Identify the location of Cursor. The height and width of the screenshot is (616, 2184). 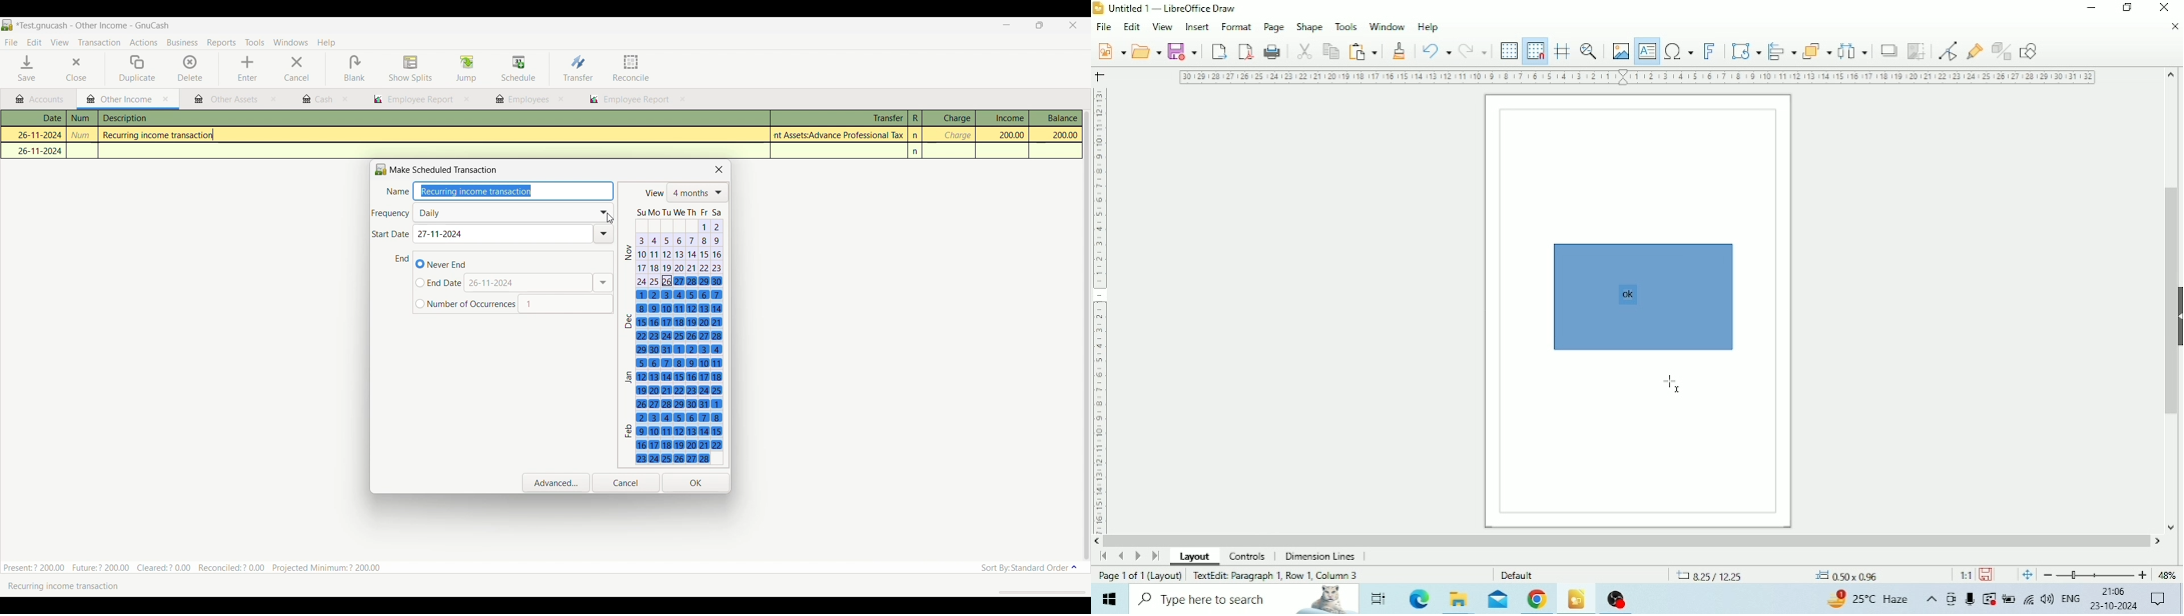
(1673, 386).